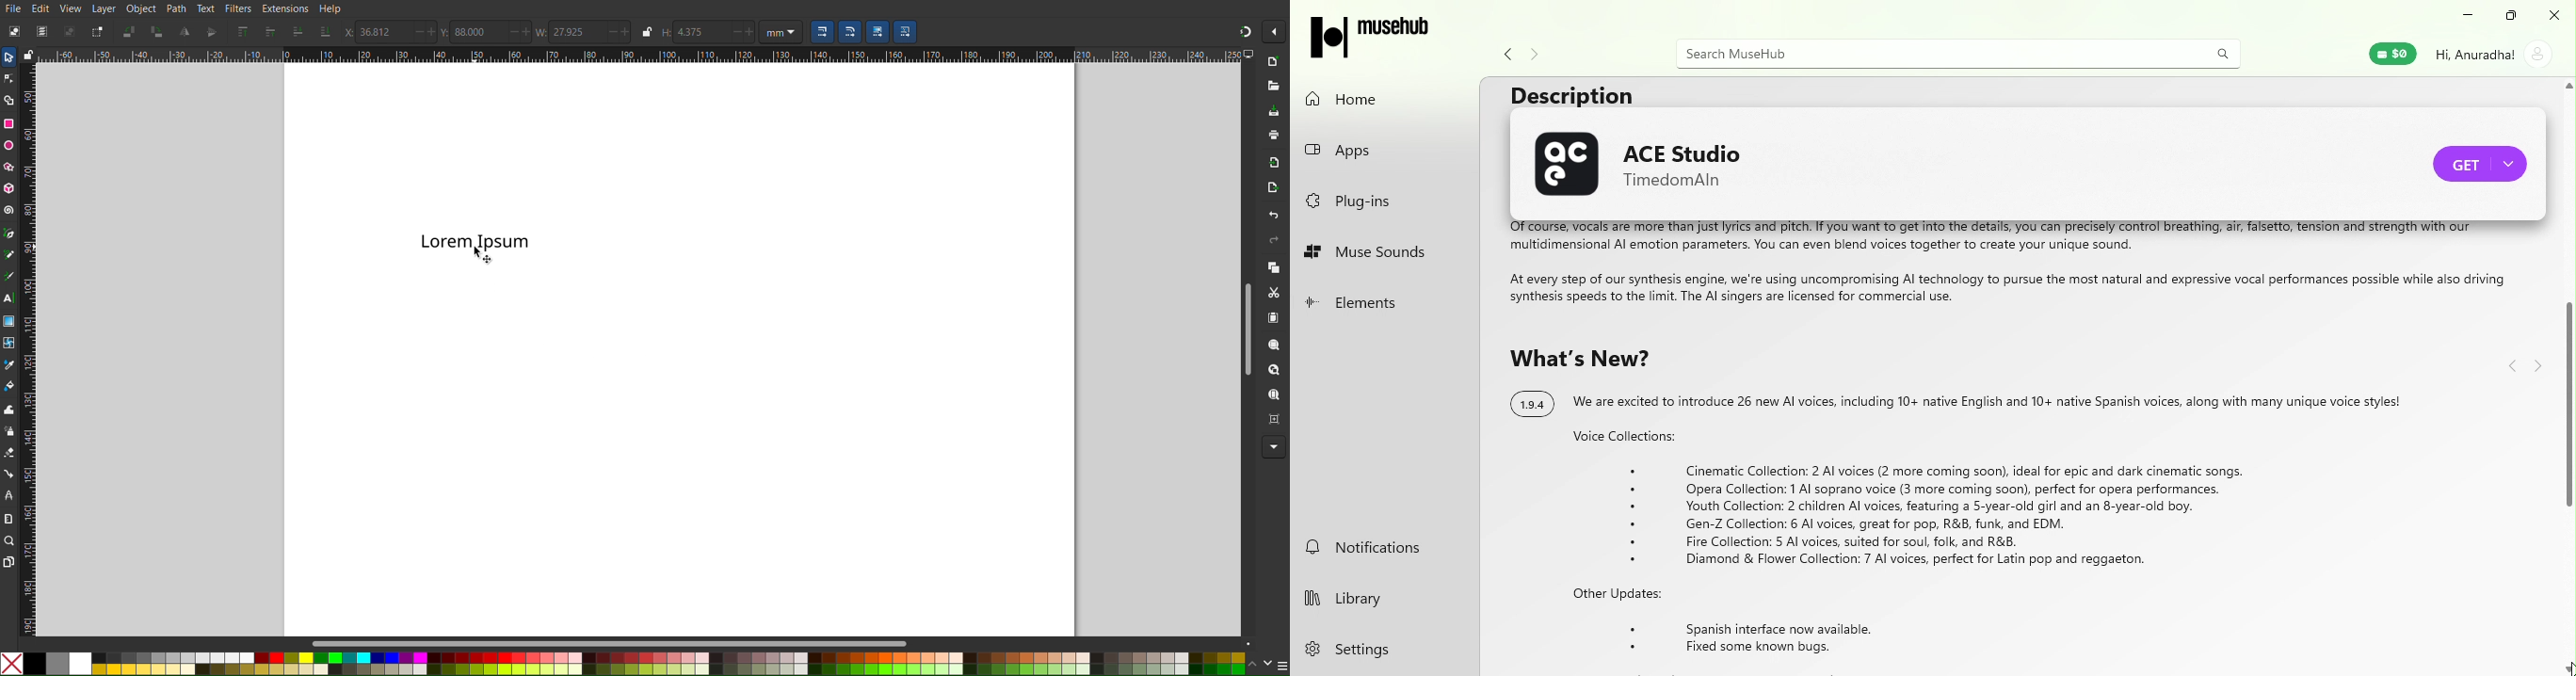 Image resolution: width=2576 pixels, height=700 pixels. I want to click on Ellipse, so click(9, 146).